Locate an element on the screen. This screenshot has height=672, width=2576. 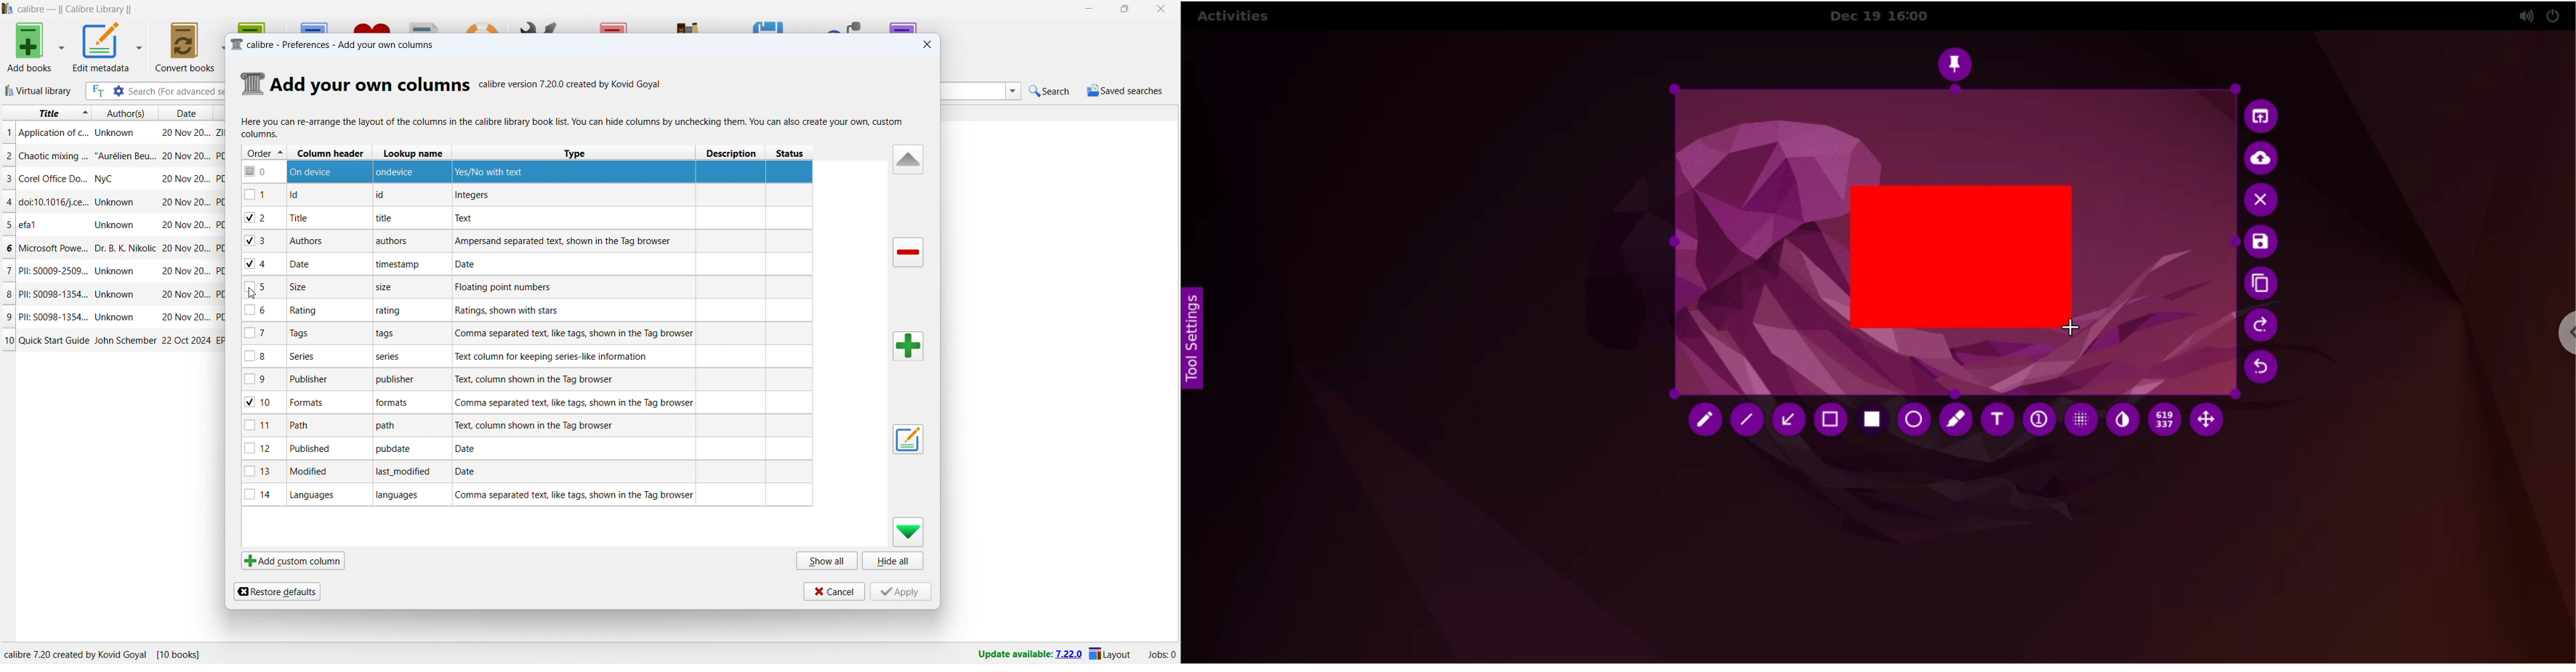
Integers is located at coordinates (472, 197).